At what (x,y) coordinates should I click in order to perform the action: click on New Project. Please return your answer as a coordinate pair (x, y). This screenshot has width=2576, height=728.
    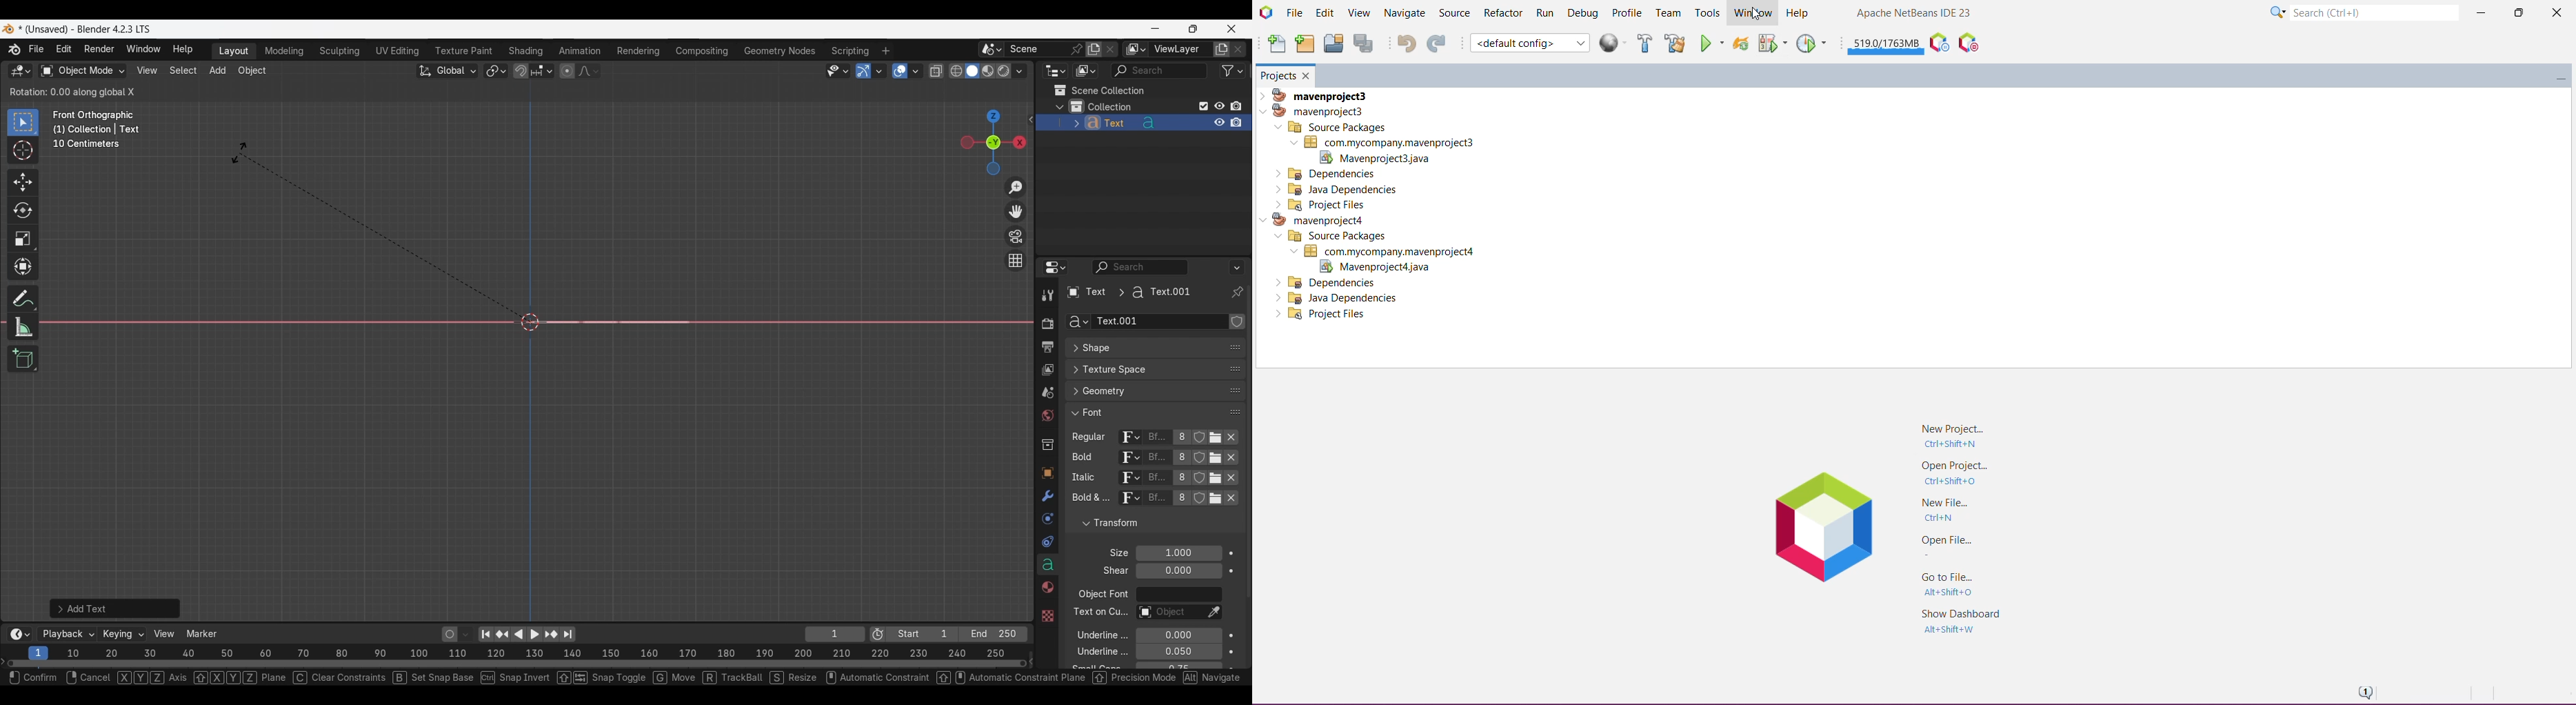
    Looking at the image, I should click on (1304, 44).